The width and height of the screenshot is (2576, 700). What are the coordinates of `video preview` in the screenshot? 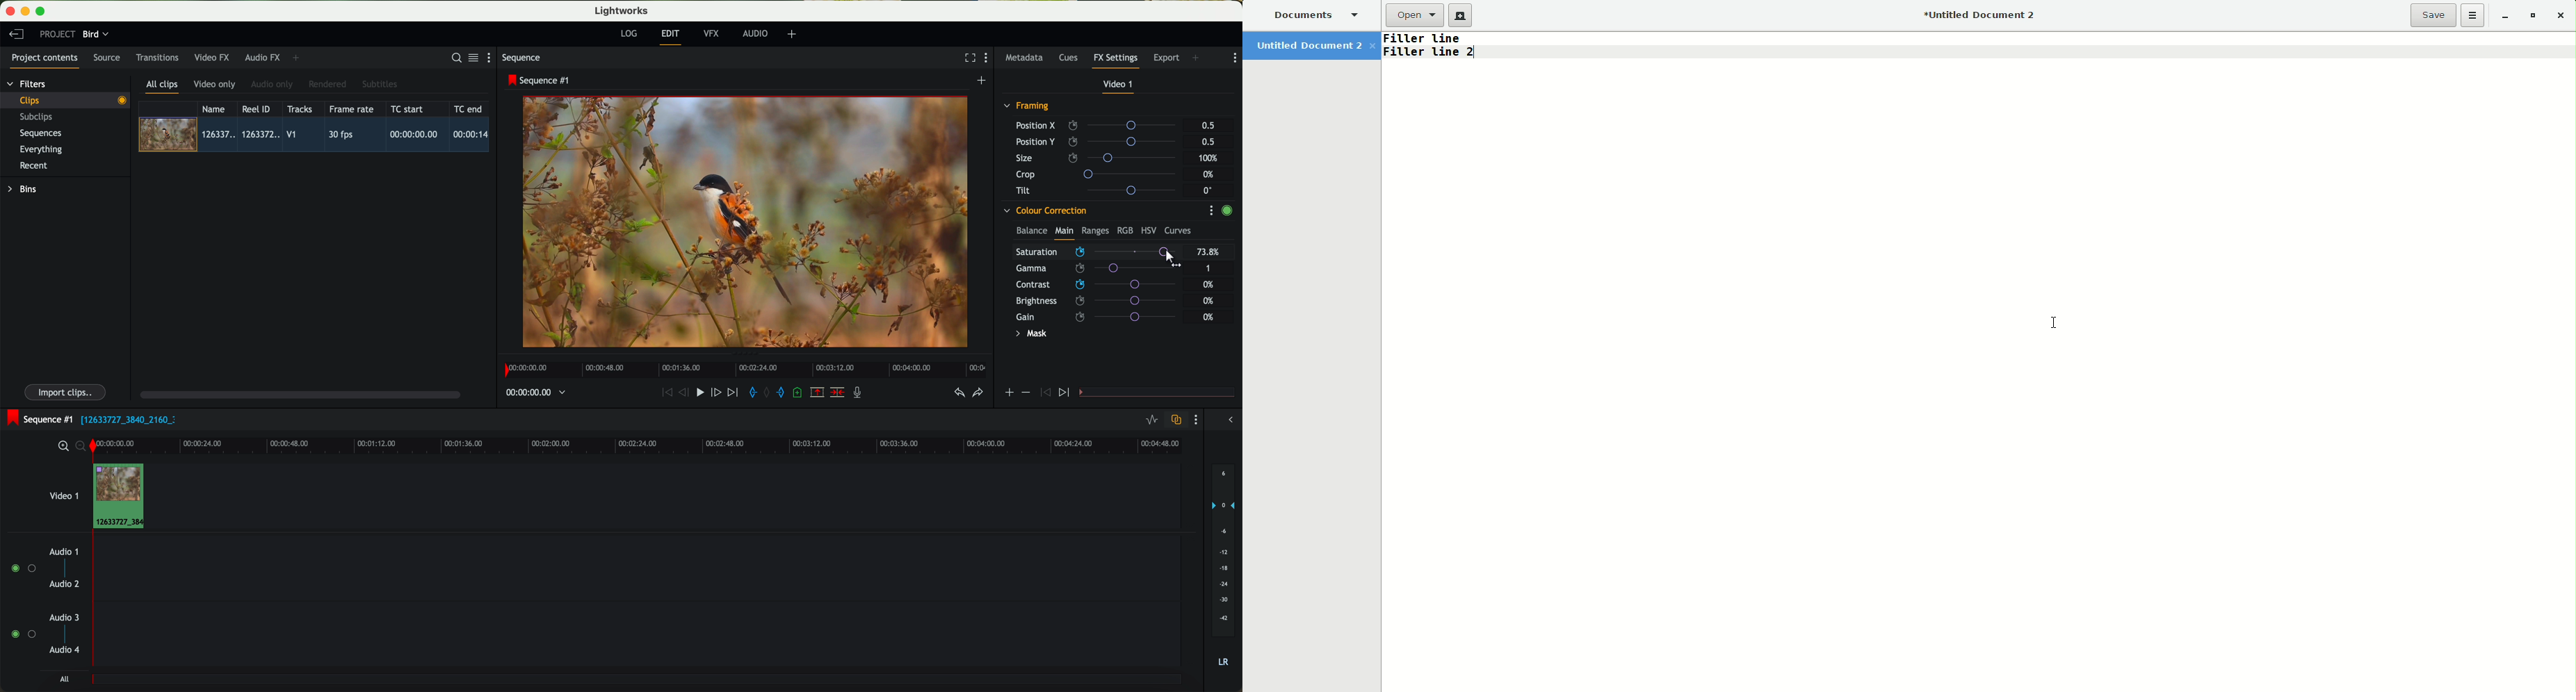 It's located at (750, 223).